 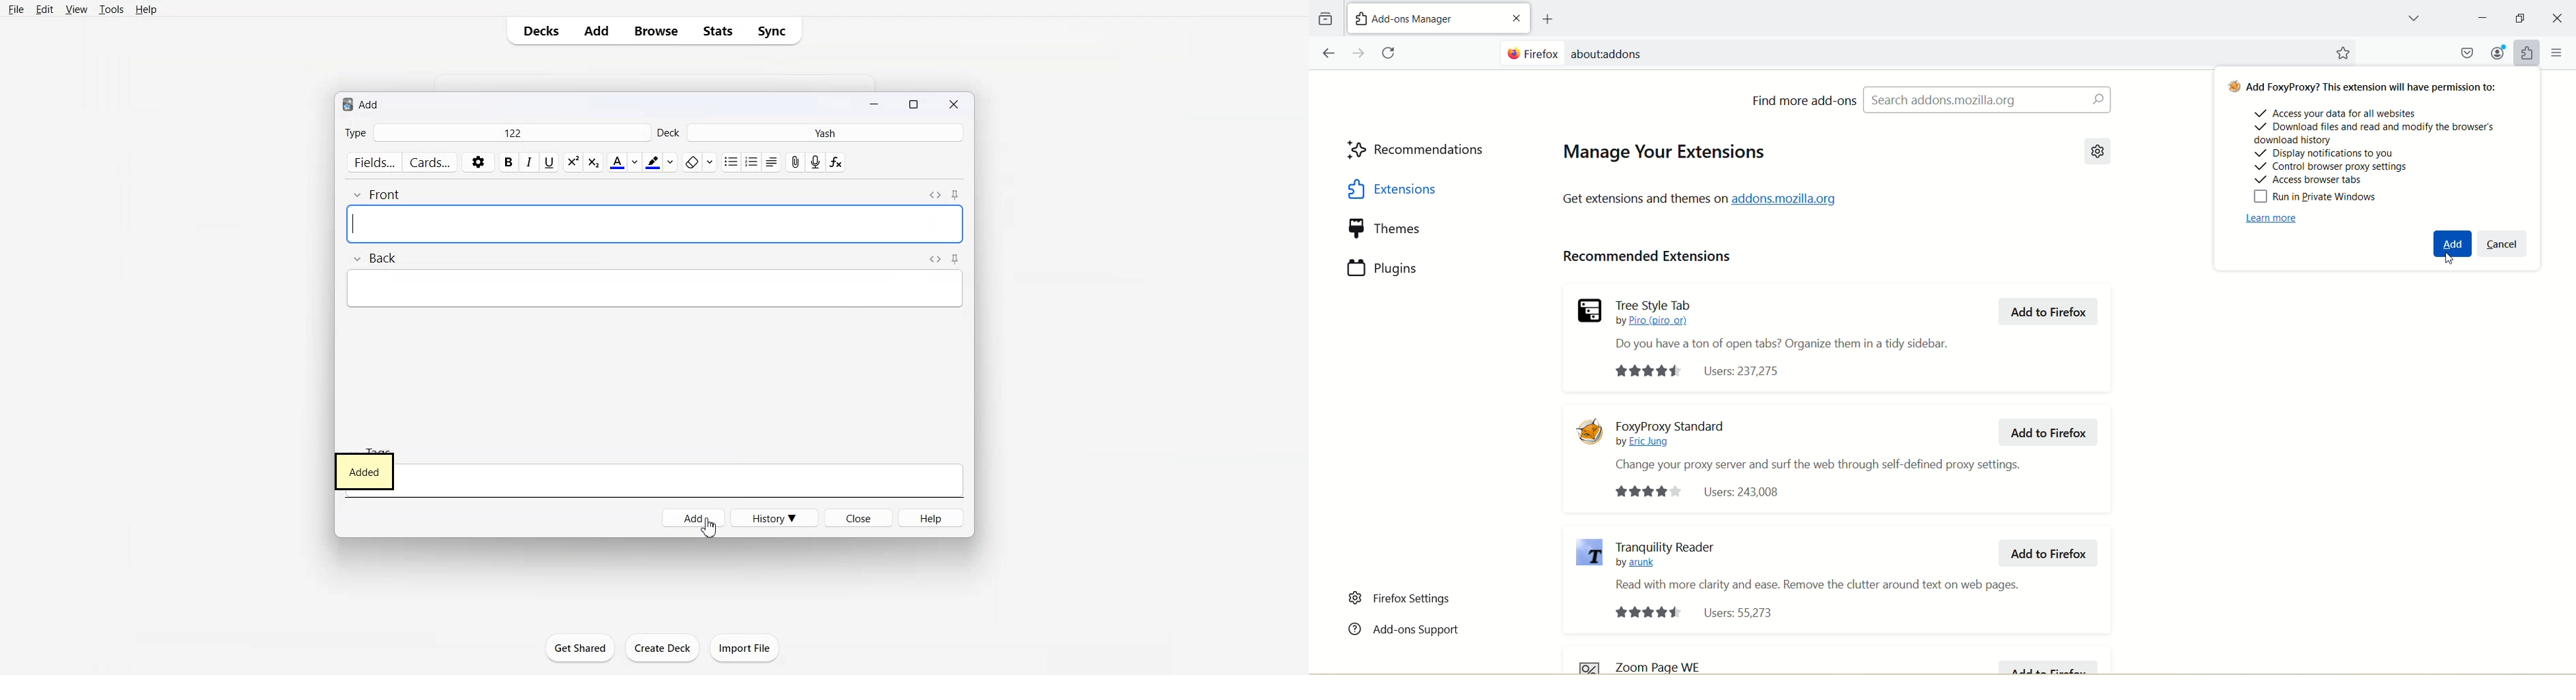 I want to click on History, so click(x=776, y=518).